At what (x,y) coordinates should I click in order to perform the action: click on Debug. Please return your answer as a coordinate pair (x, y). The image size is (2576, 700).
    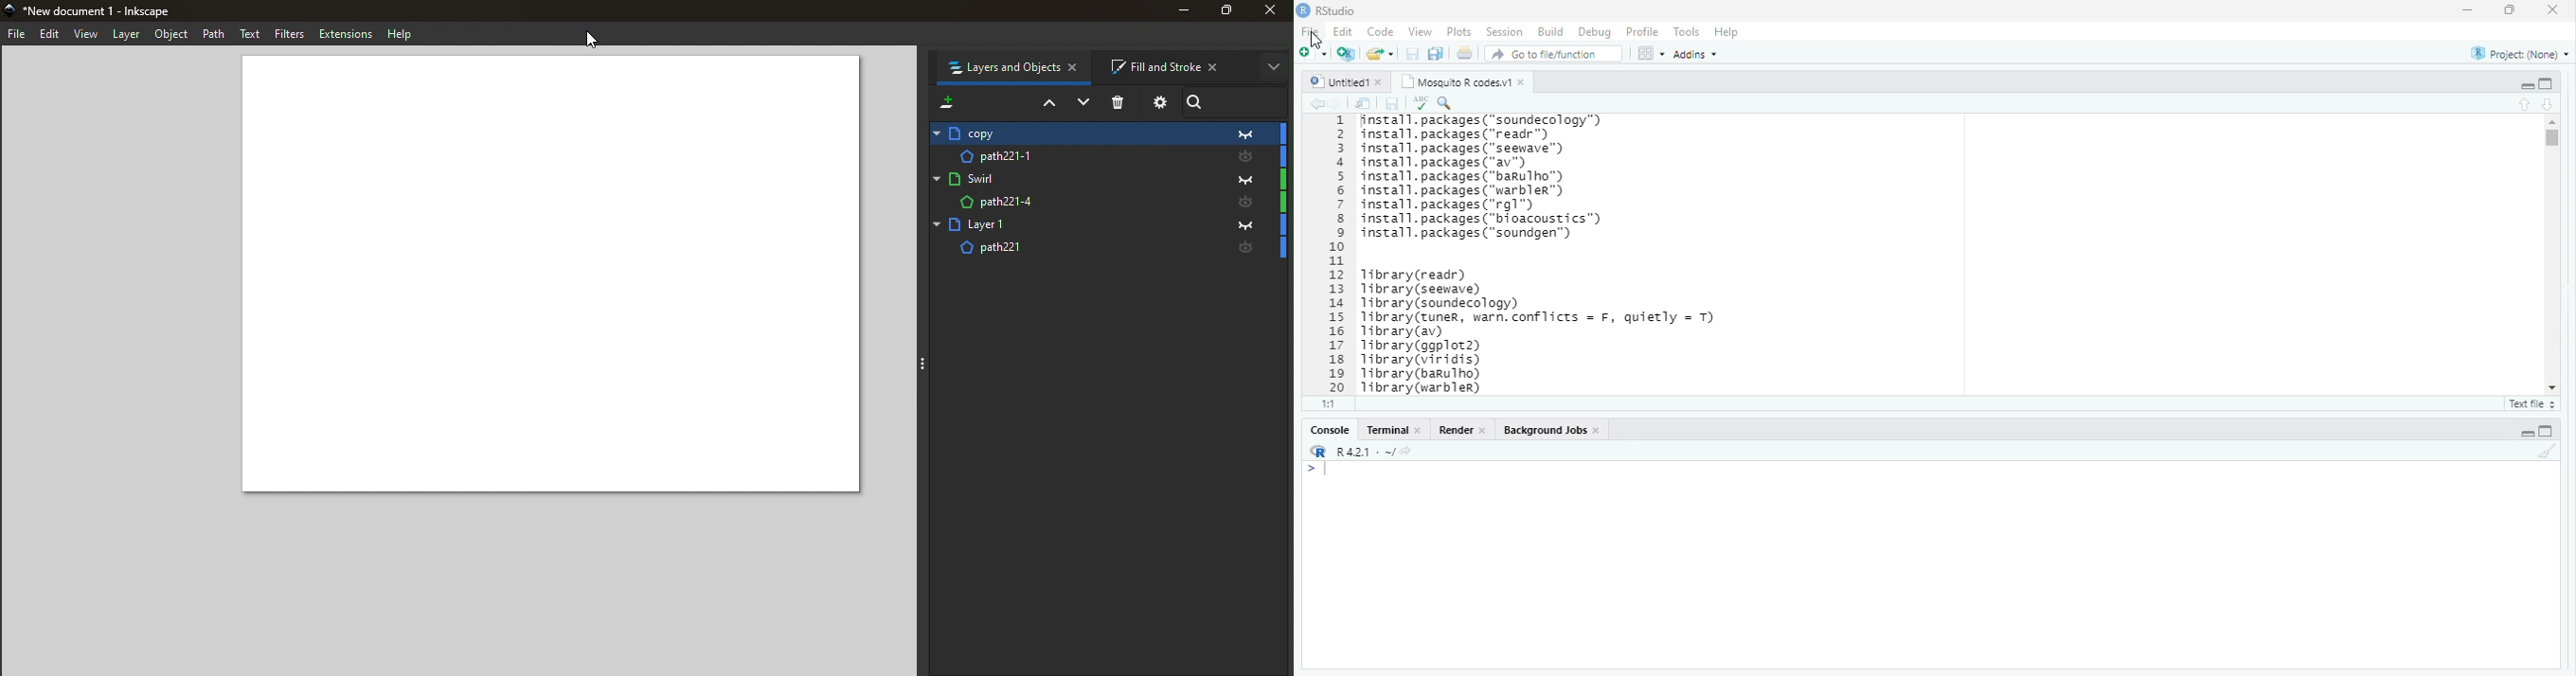
    Looking at the image, I should click on (1597, 33).